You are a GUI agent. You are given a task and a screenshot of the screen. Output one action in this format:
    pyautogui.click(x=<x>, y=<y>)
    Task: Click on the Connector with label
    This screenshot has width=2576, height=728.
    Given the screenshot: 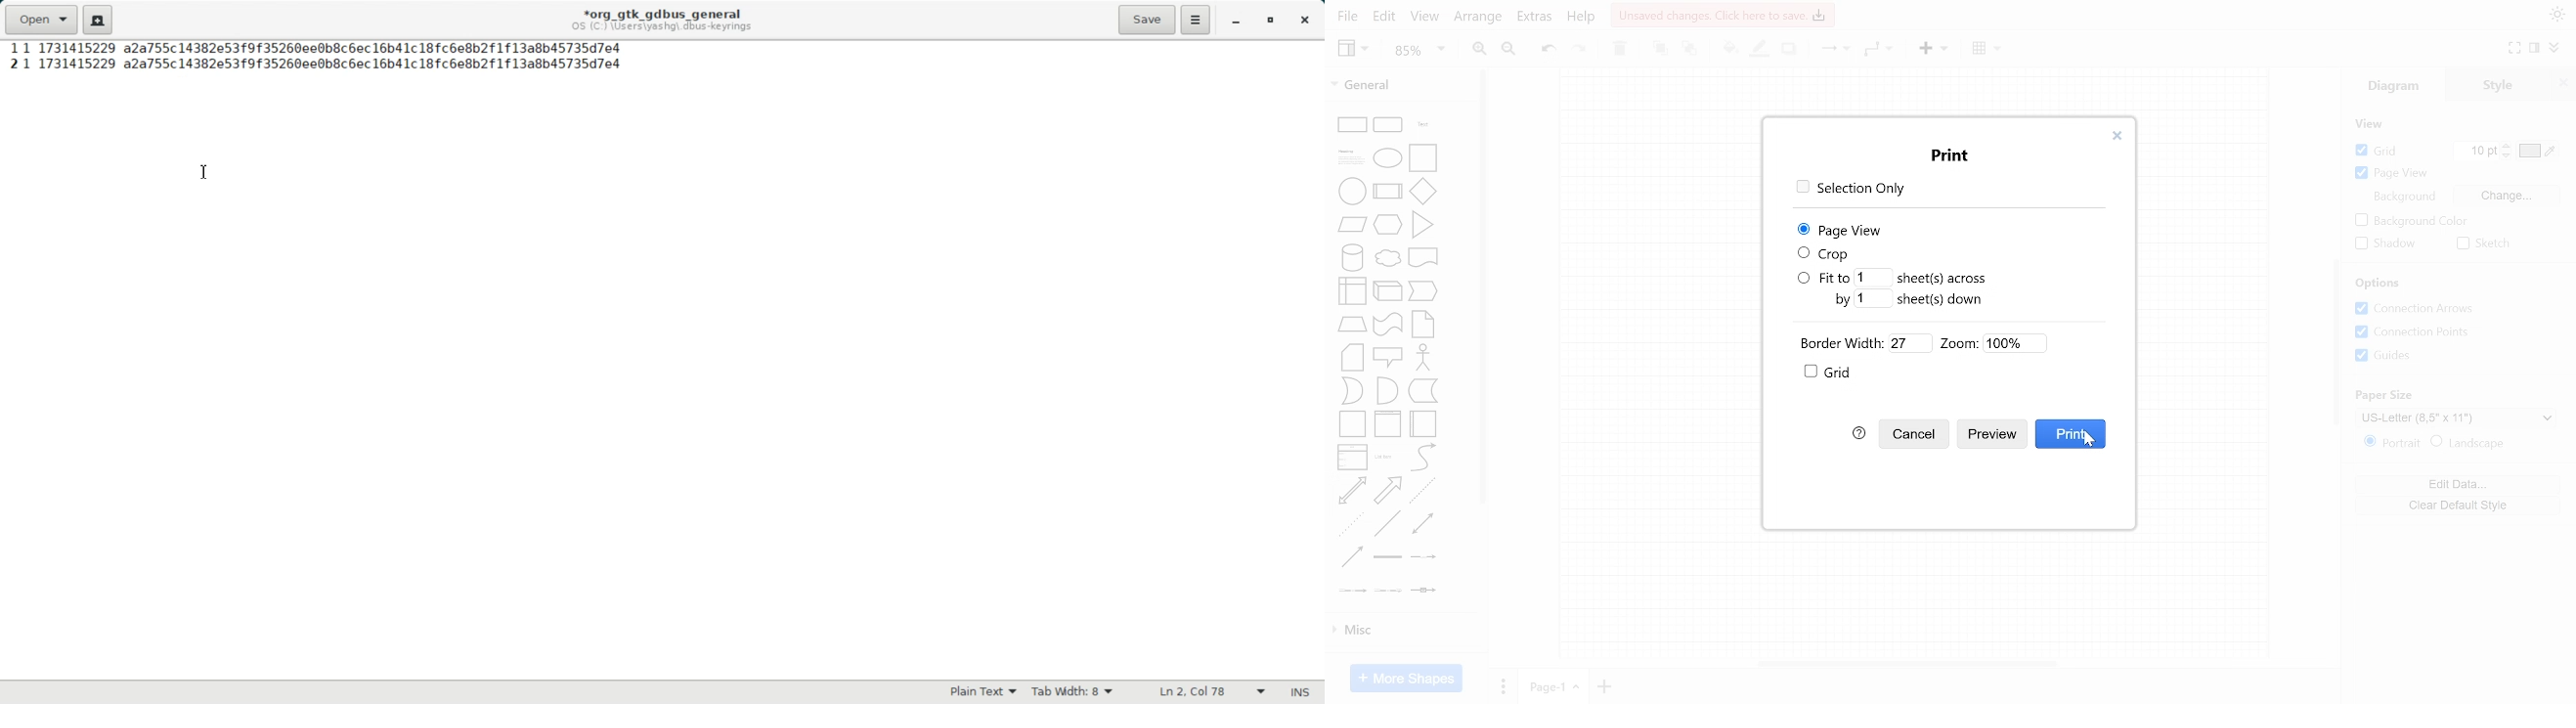 What is the action you would take?
    pyautogui.click(x=1423, y=556)
    